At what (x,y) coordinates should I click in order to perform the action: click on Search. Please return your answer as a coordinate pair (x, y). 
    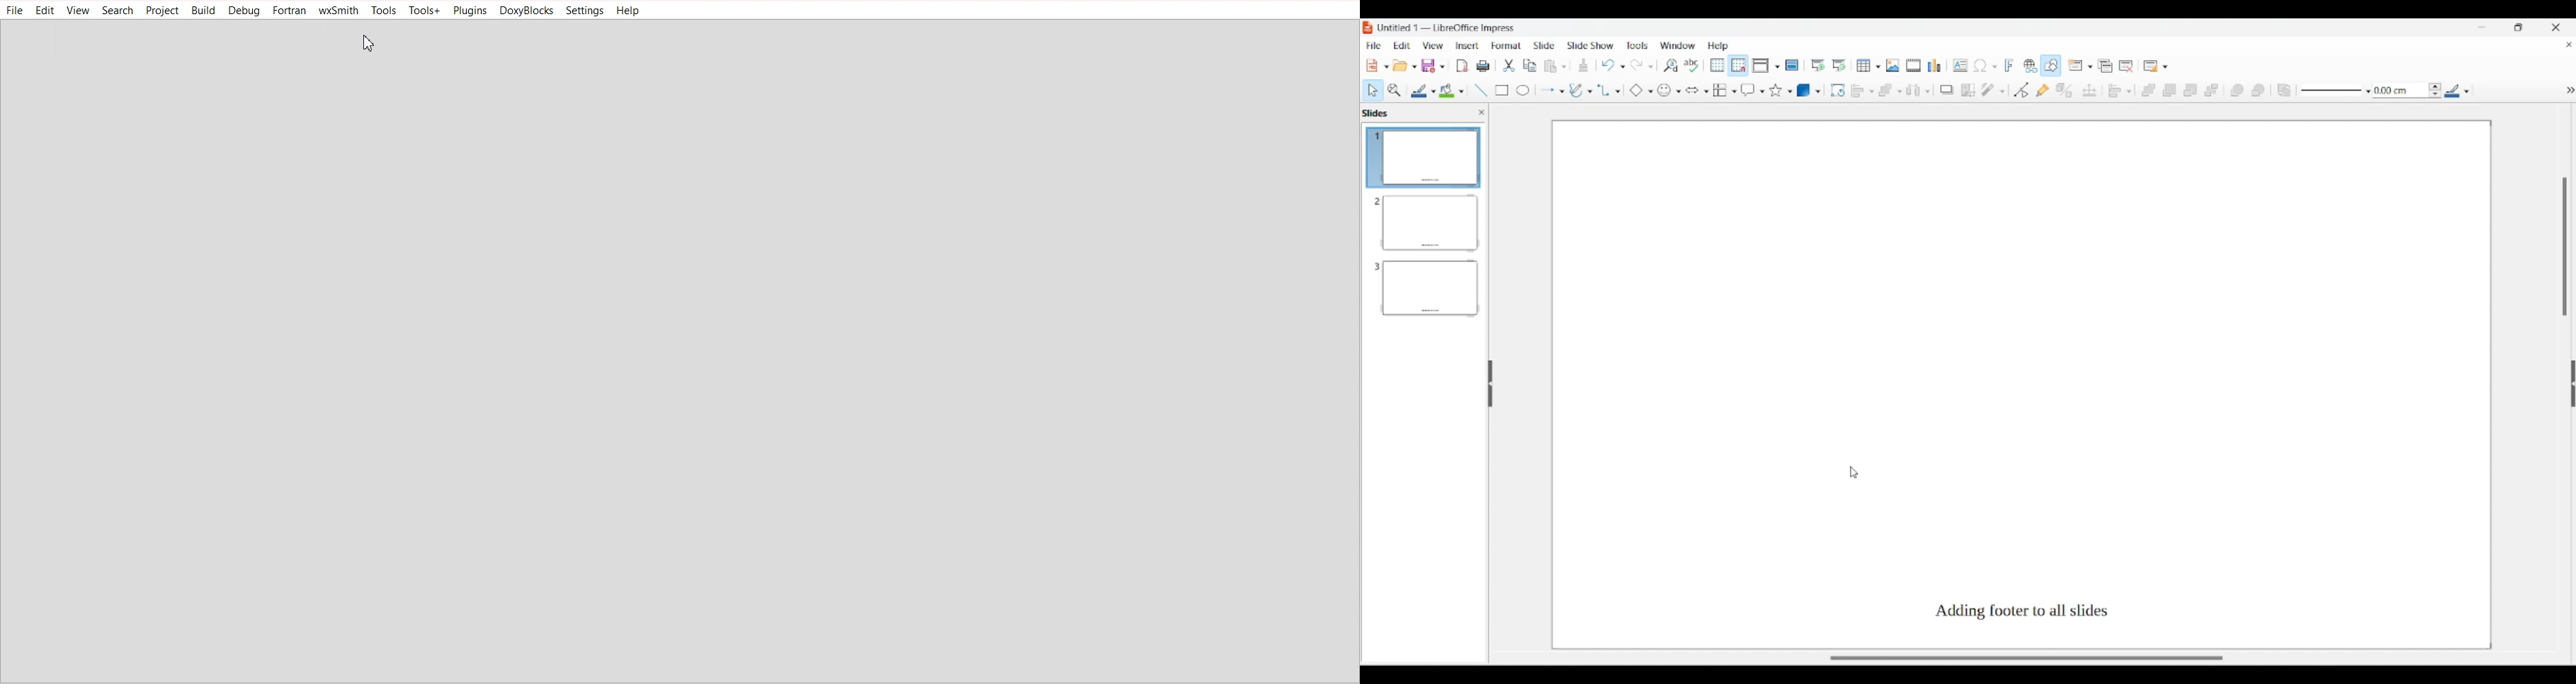
    Looking at the image, I should click on (118, 11).